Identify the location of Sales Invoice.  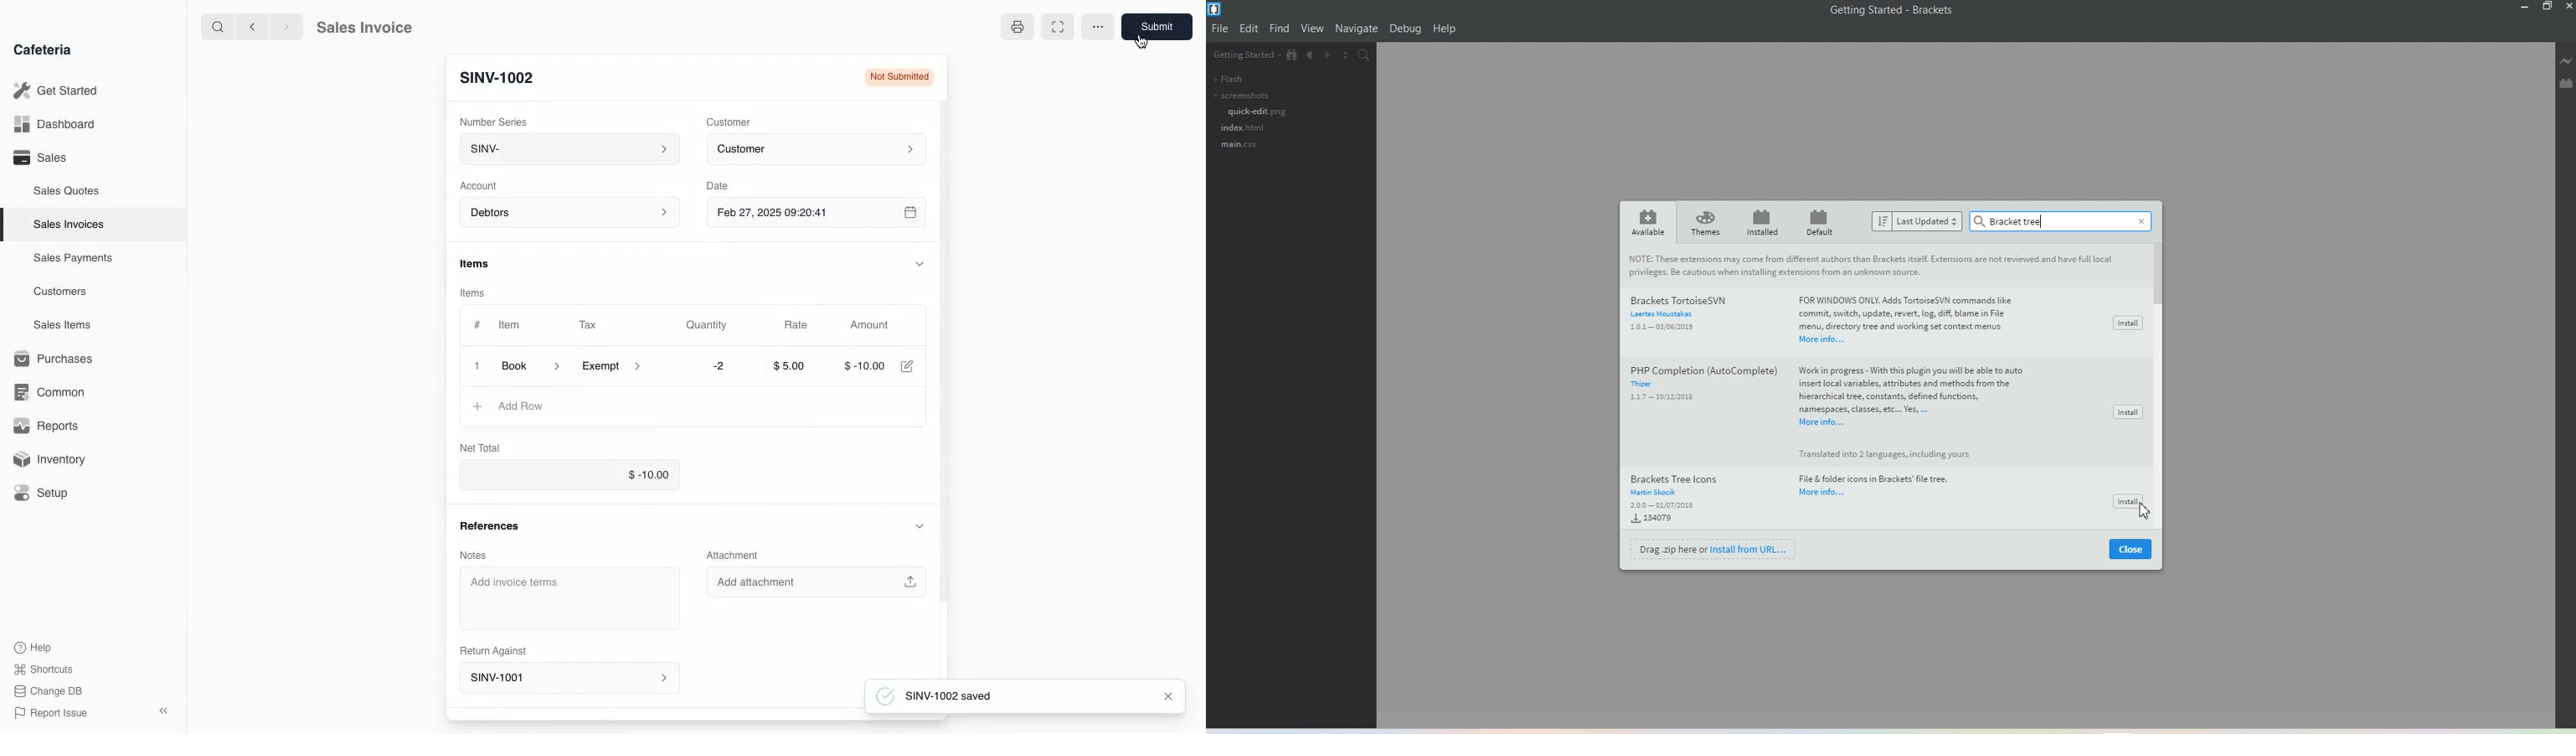
(364, 28).